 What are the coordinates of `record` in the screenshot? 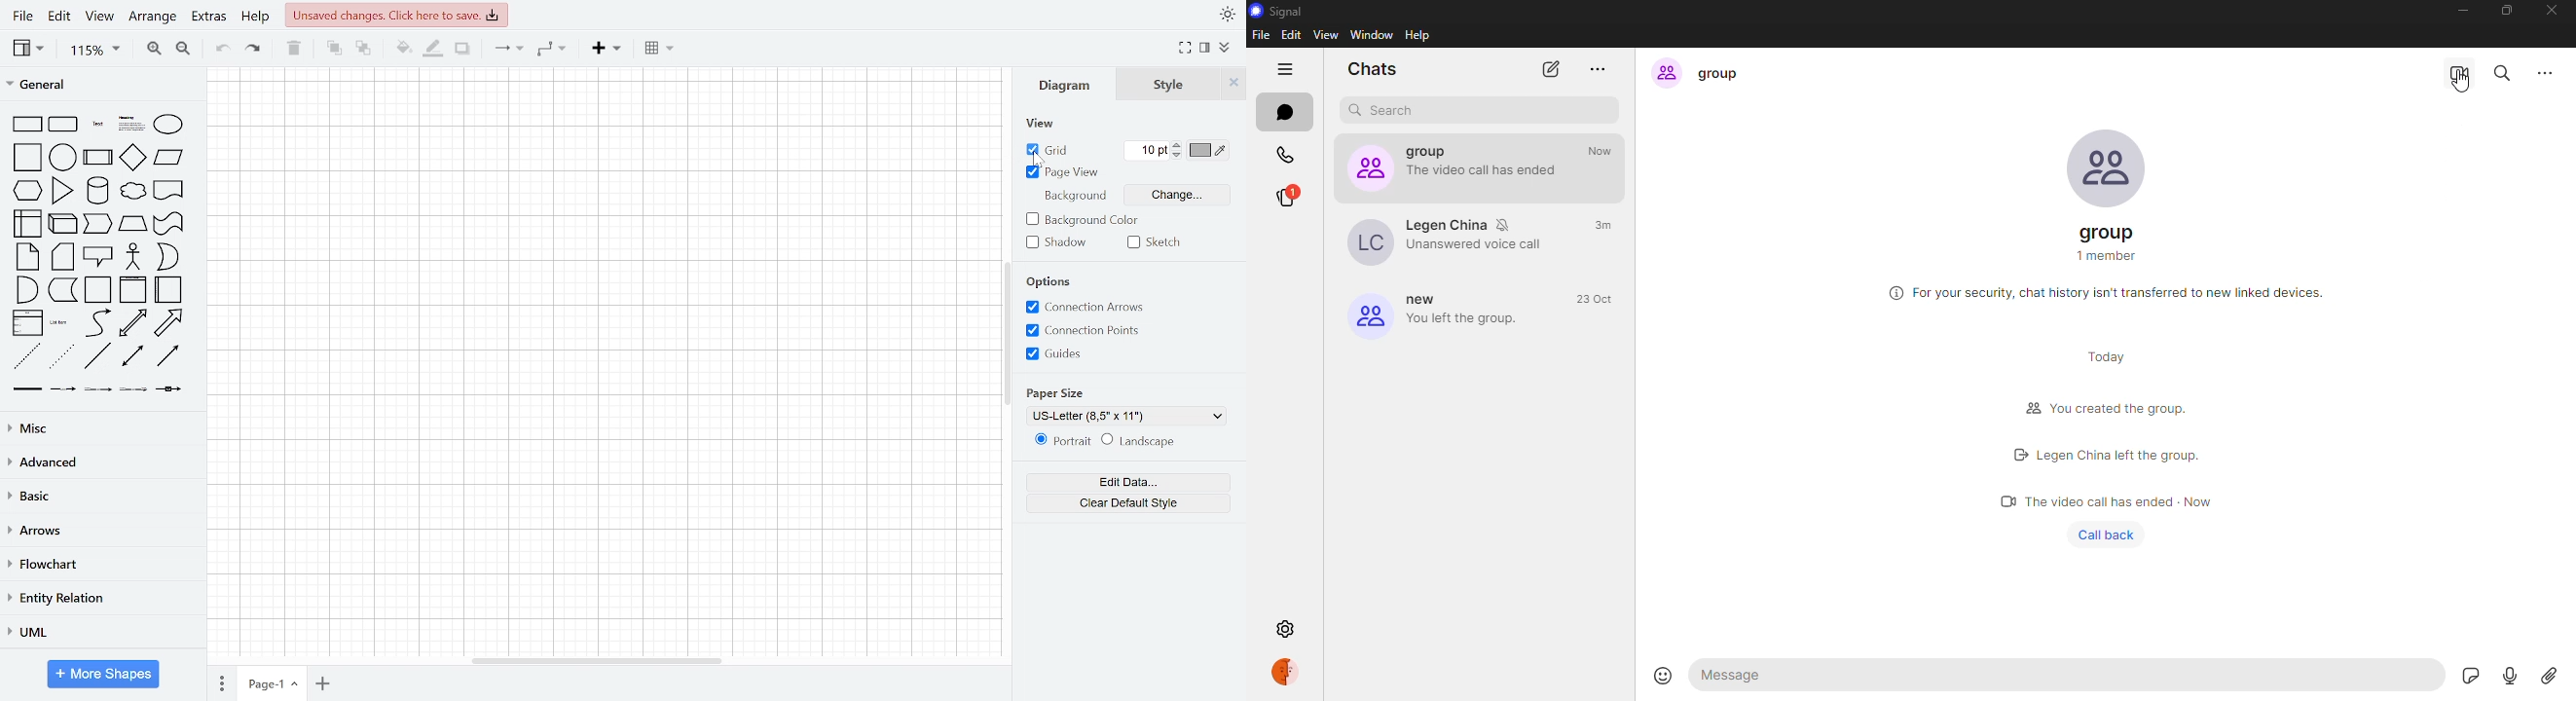 It's located at (2508, 677).